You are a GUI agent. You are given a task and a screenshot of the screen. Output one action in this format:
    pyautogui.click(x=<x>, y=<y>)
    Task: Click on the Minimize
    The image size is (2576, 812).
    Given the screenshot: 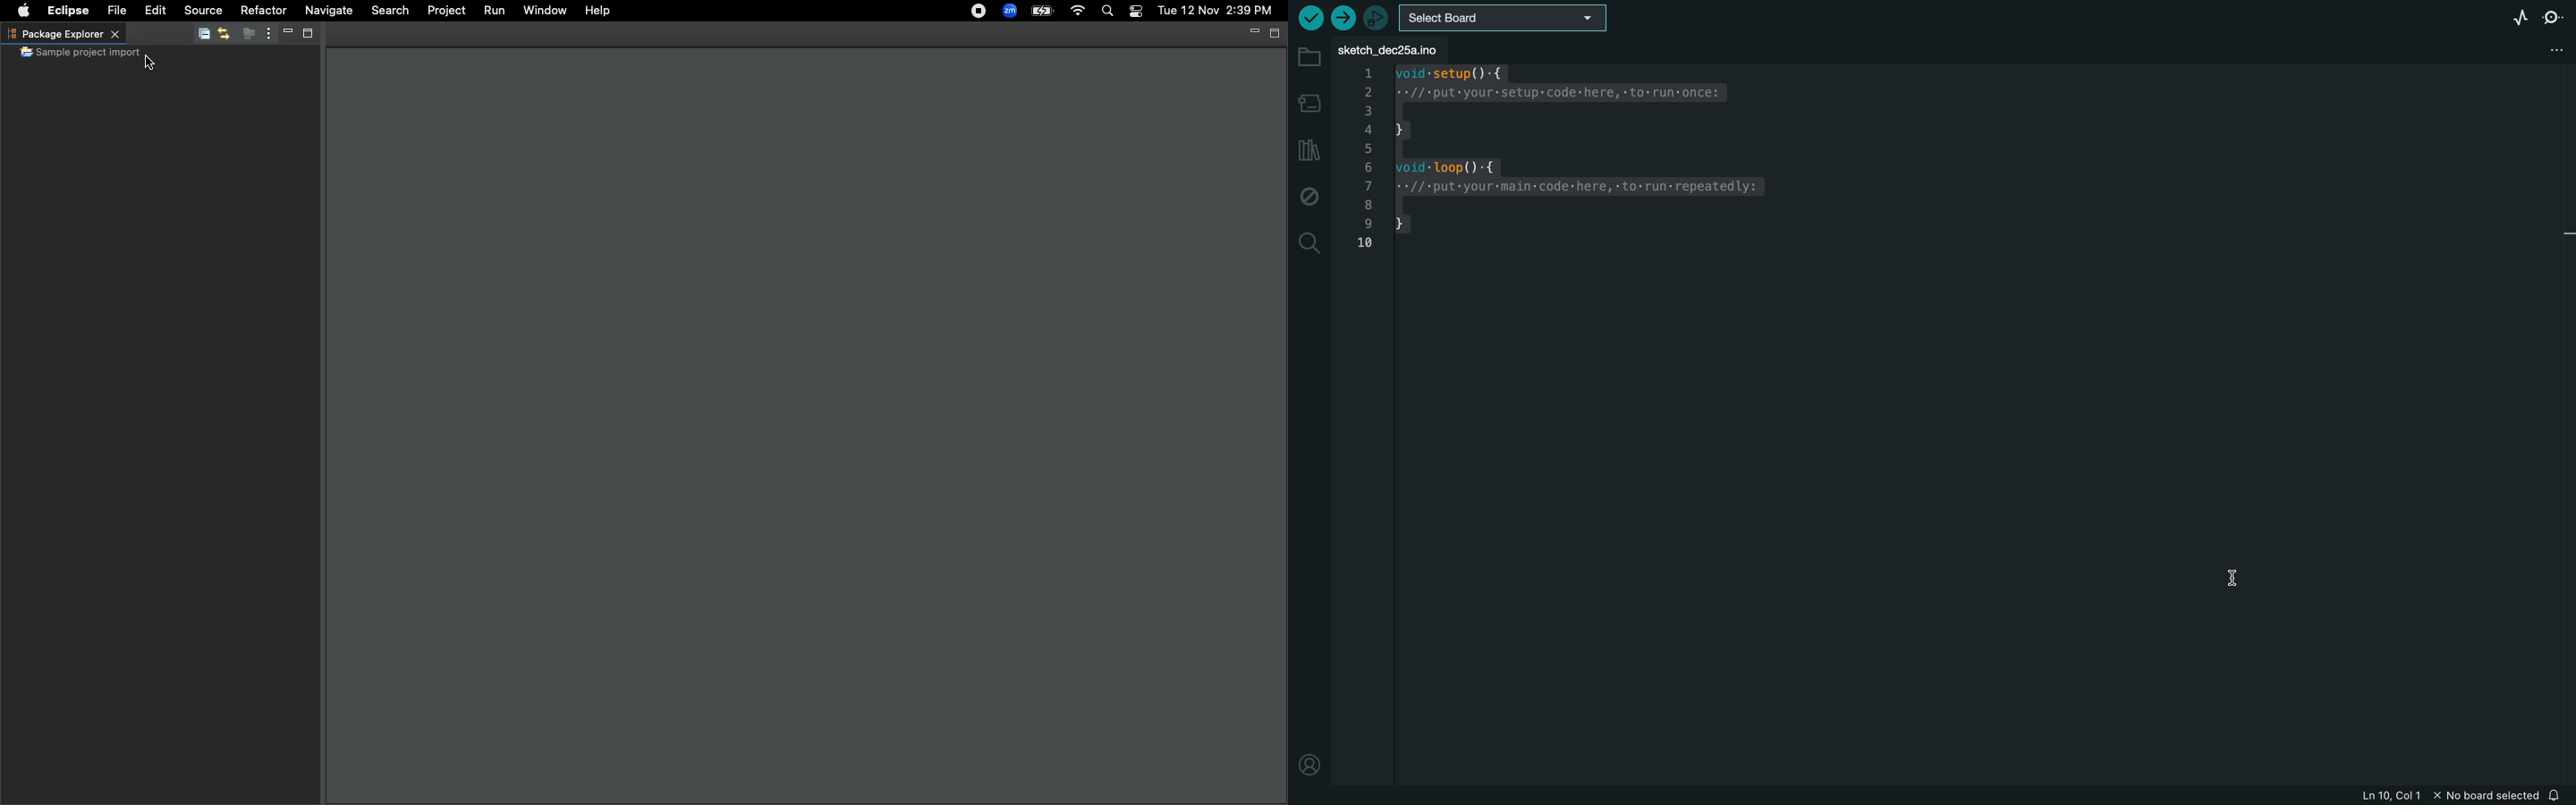 What is the action you would take?
    pyautogui.click(x=1252, y=32)
    